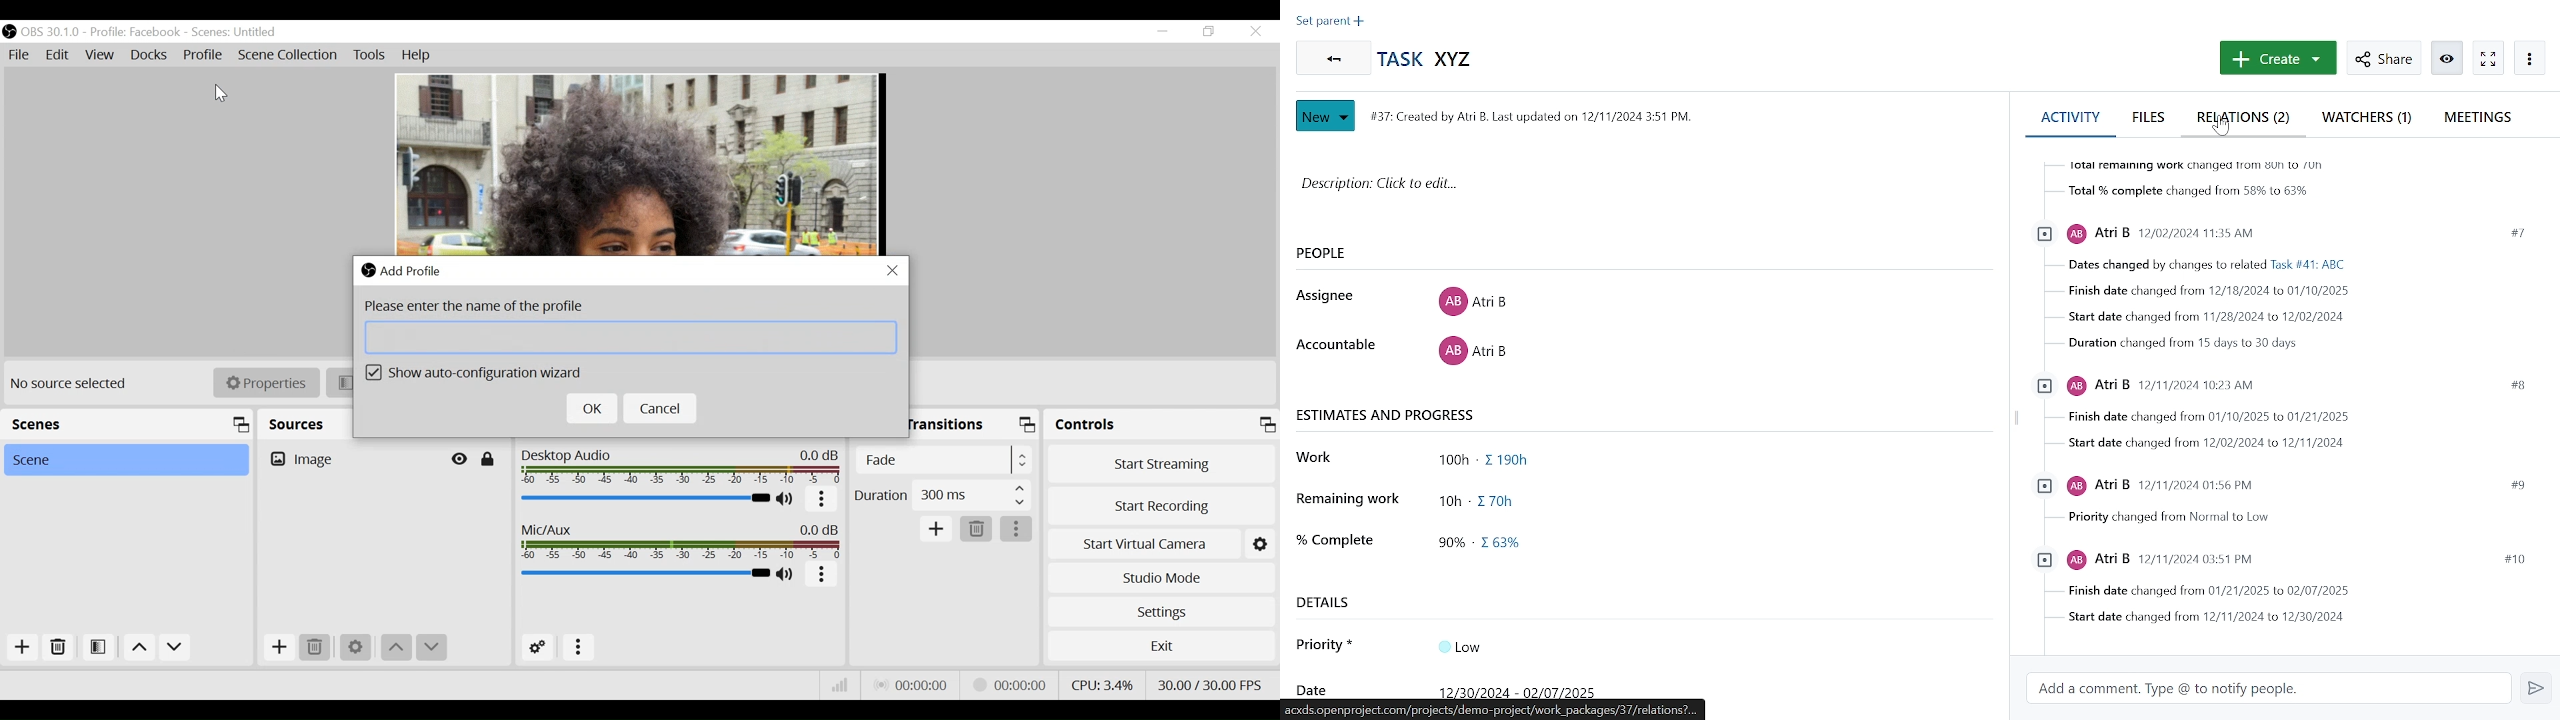 Image resolution: width=2576 pixels, height=728 pixels. Describe the element at coordinates (630, 337) in the screenshot. I see `Profile name Field` at that location.